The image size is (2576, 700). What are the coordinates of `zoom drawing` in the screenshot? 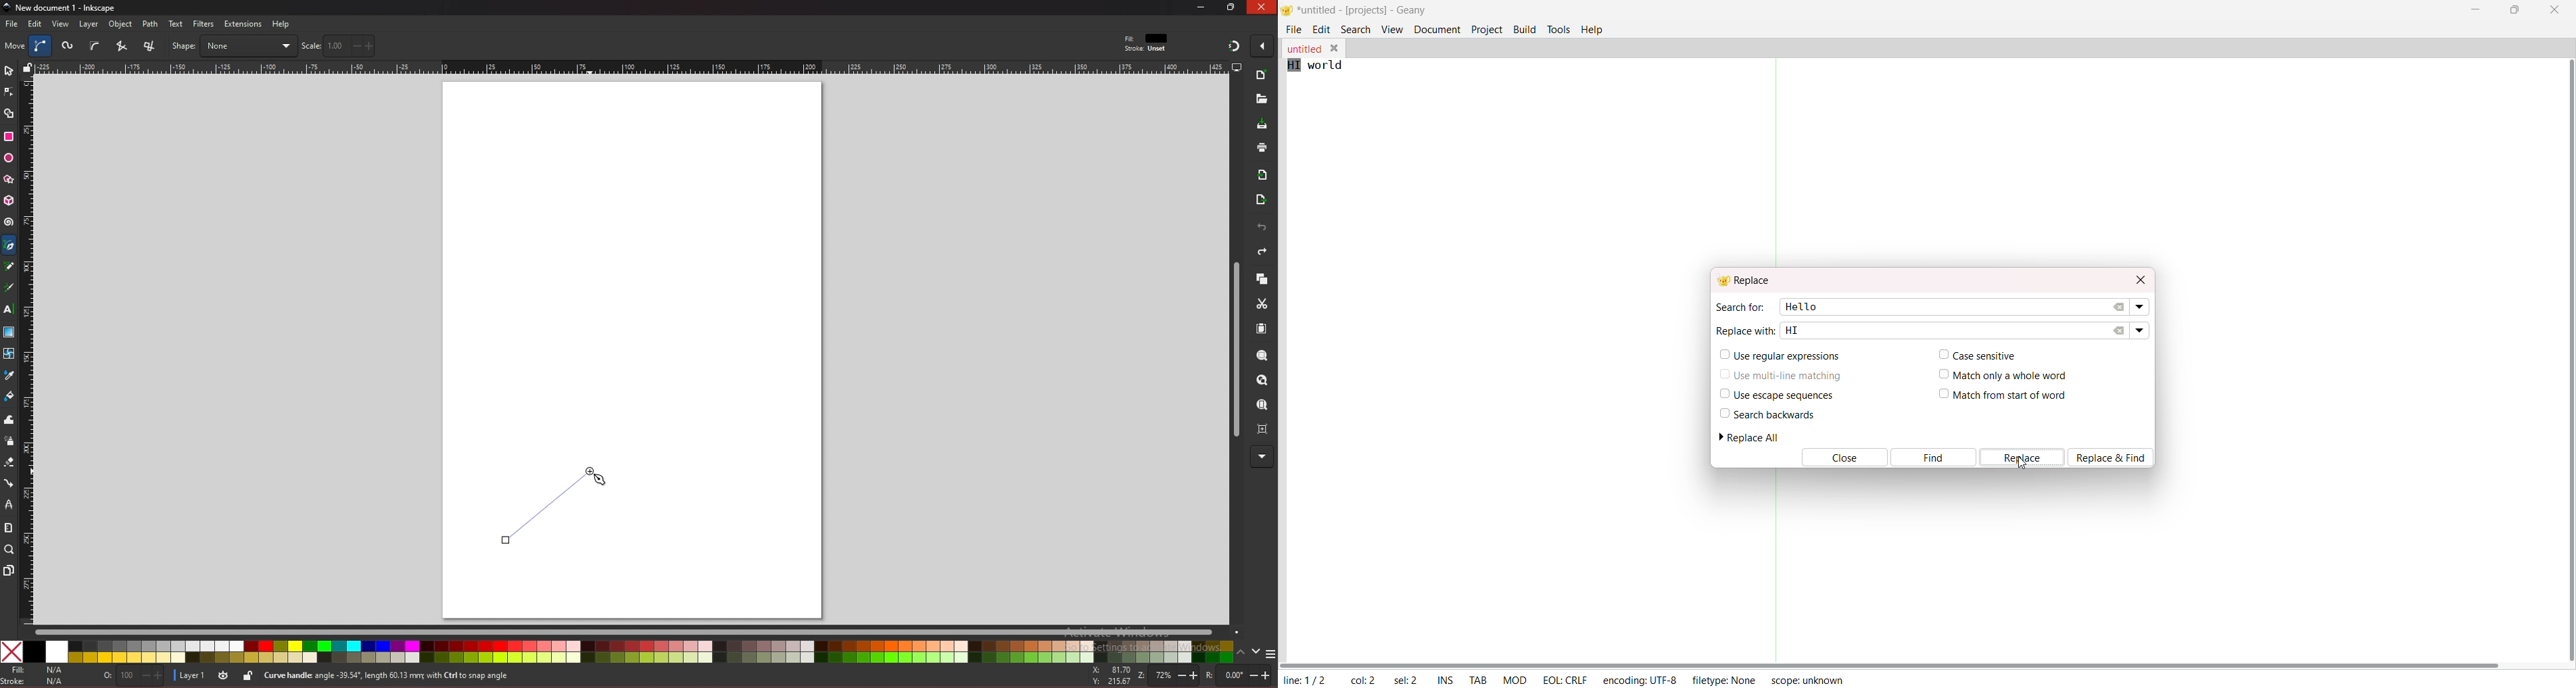 It's located at (1261, 381).